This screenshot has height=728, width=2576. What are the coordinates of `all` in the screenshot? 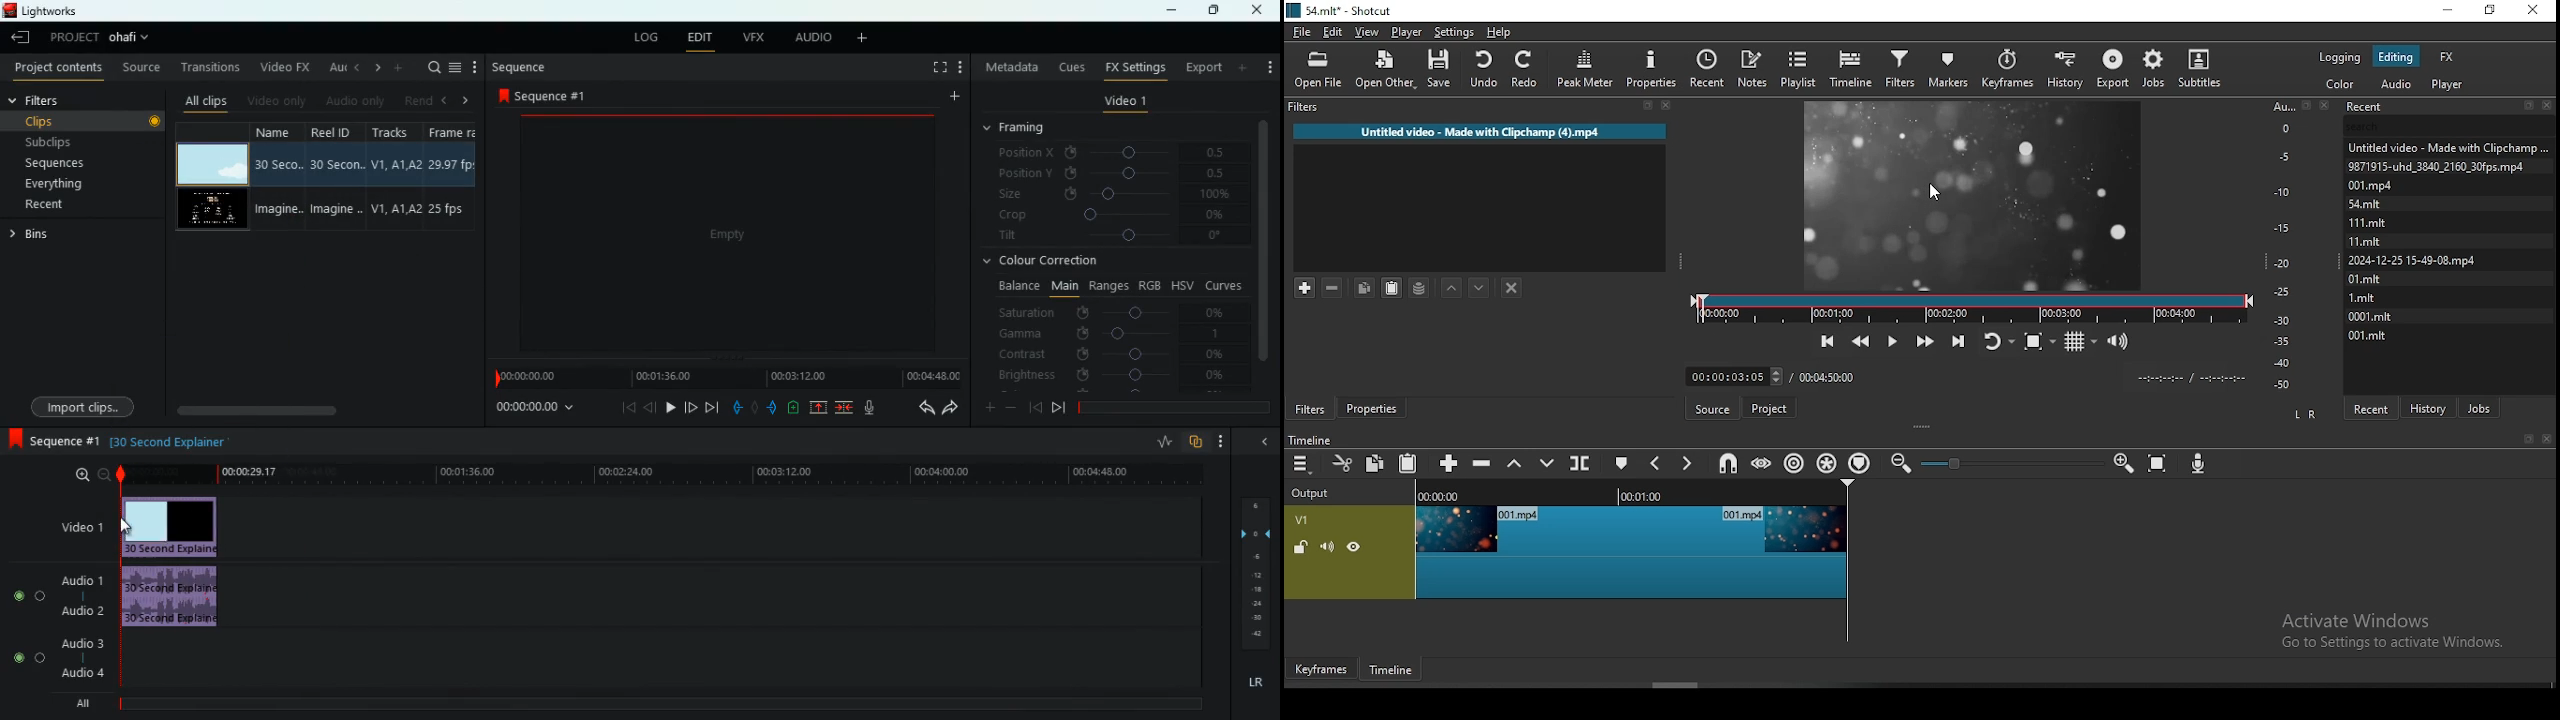 It's located at (78, 706).